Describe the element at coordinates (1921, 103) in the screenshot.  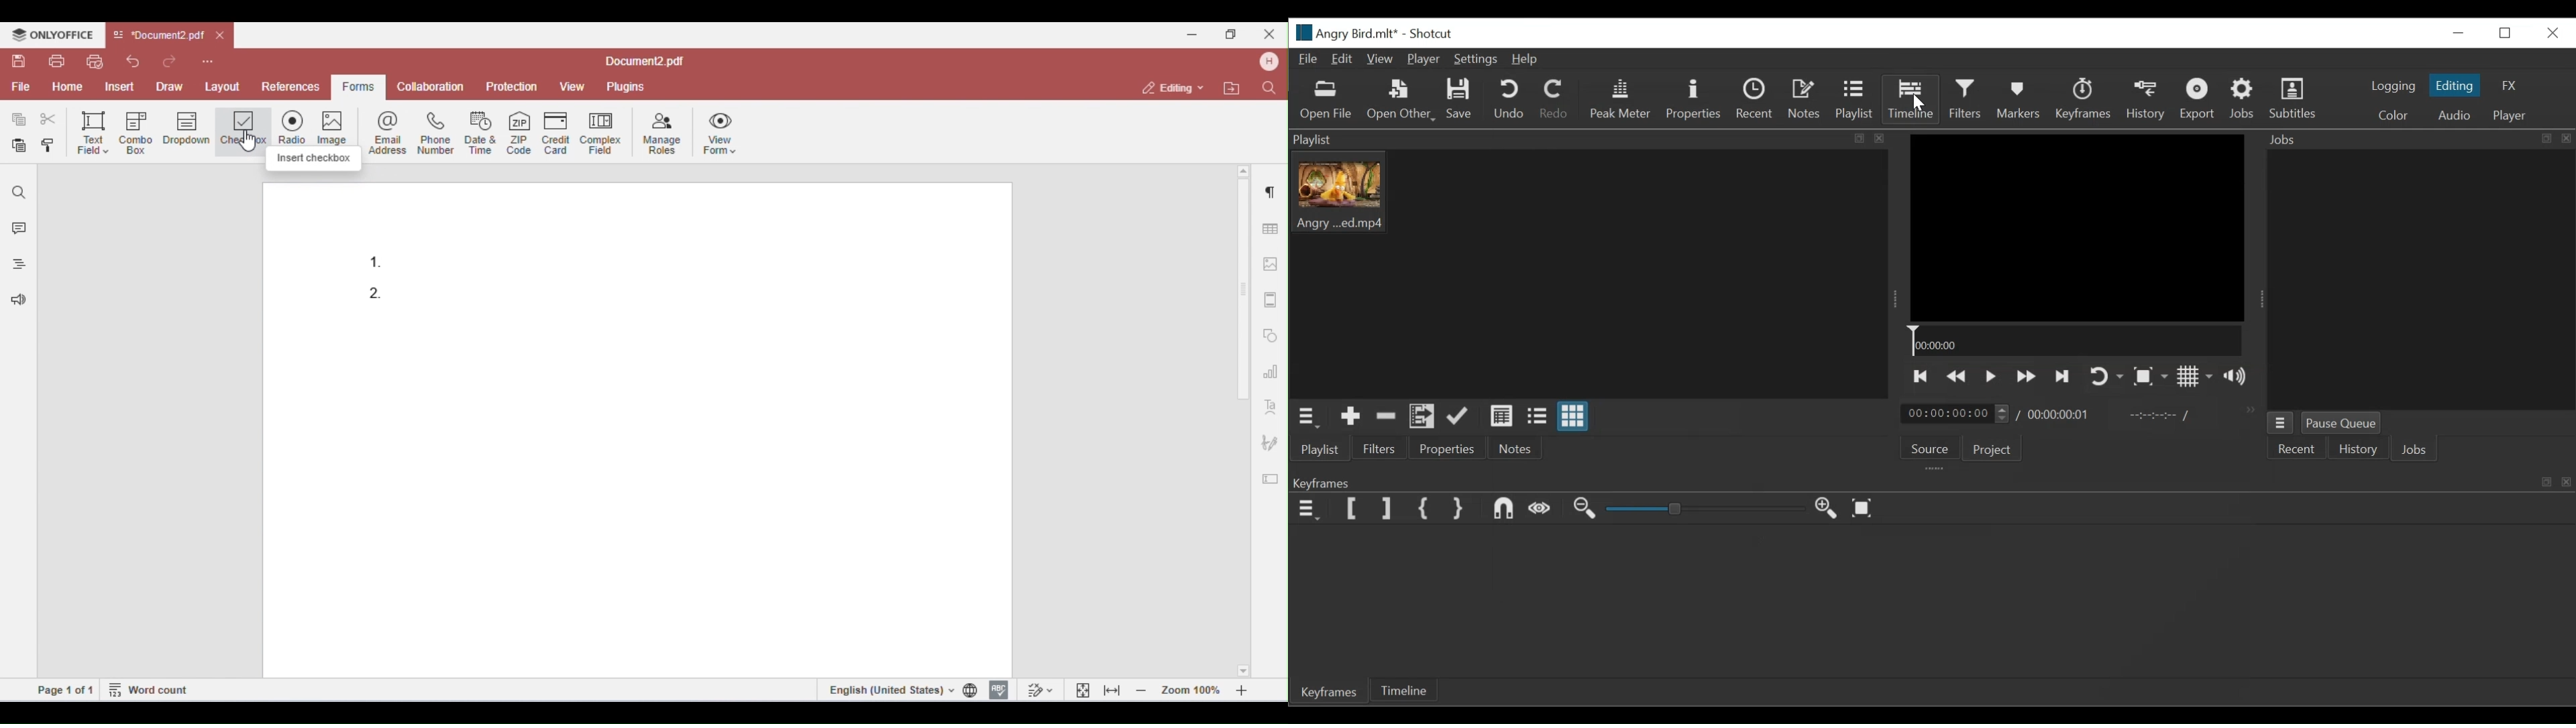
I see `Cursor` at that location.